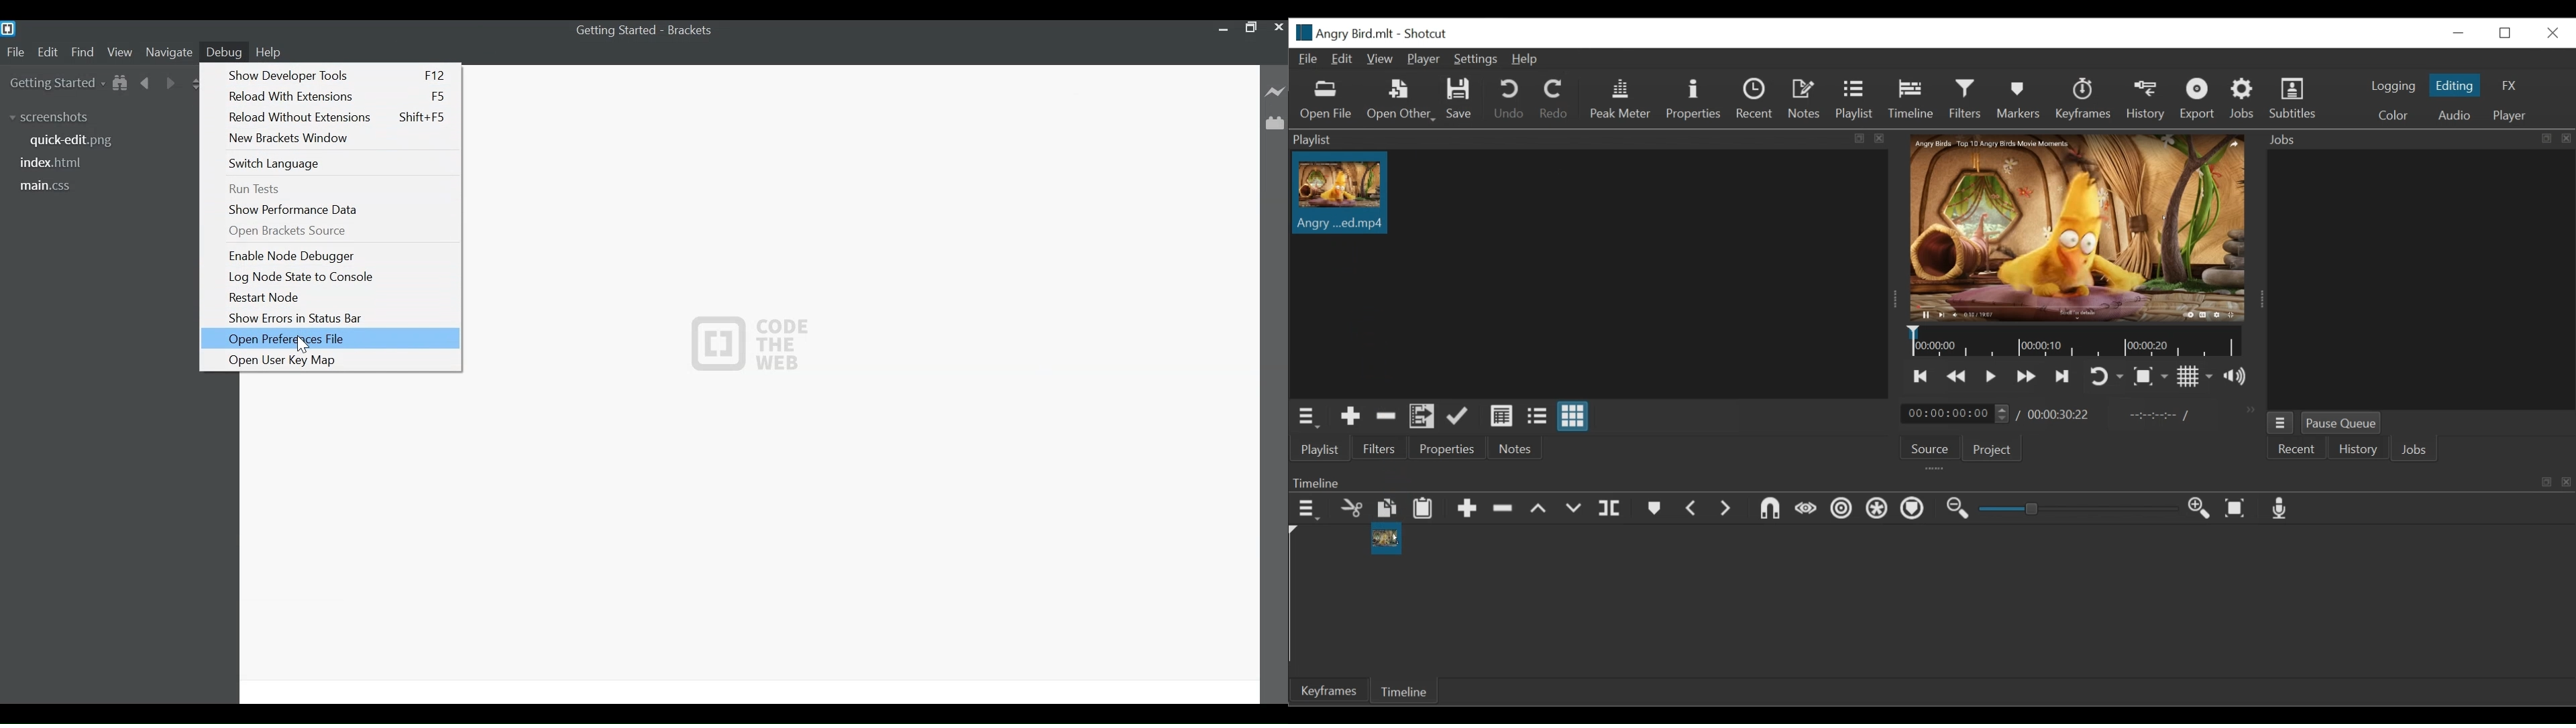 This screenshot has width=2576, height=728. What do you see at coordinates (2551, 34) in the screenshot?
I see `Close` at bounding box center [2551, 34].